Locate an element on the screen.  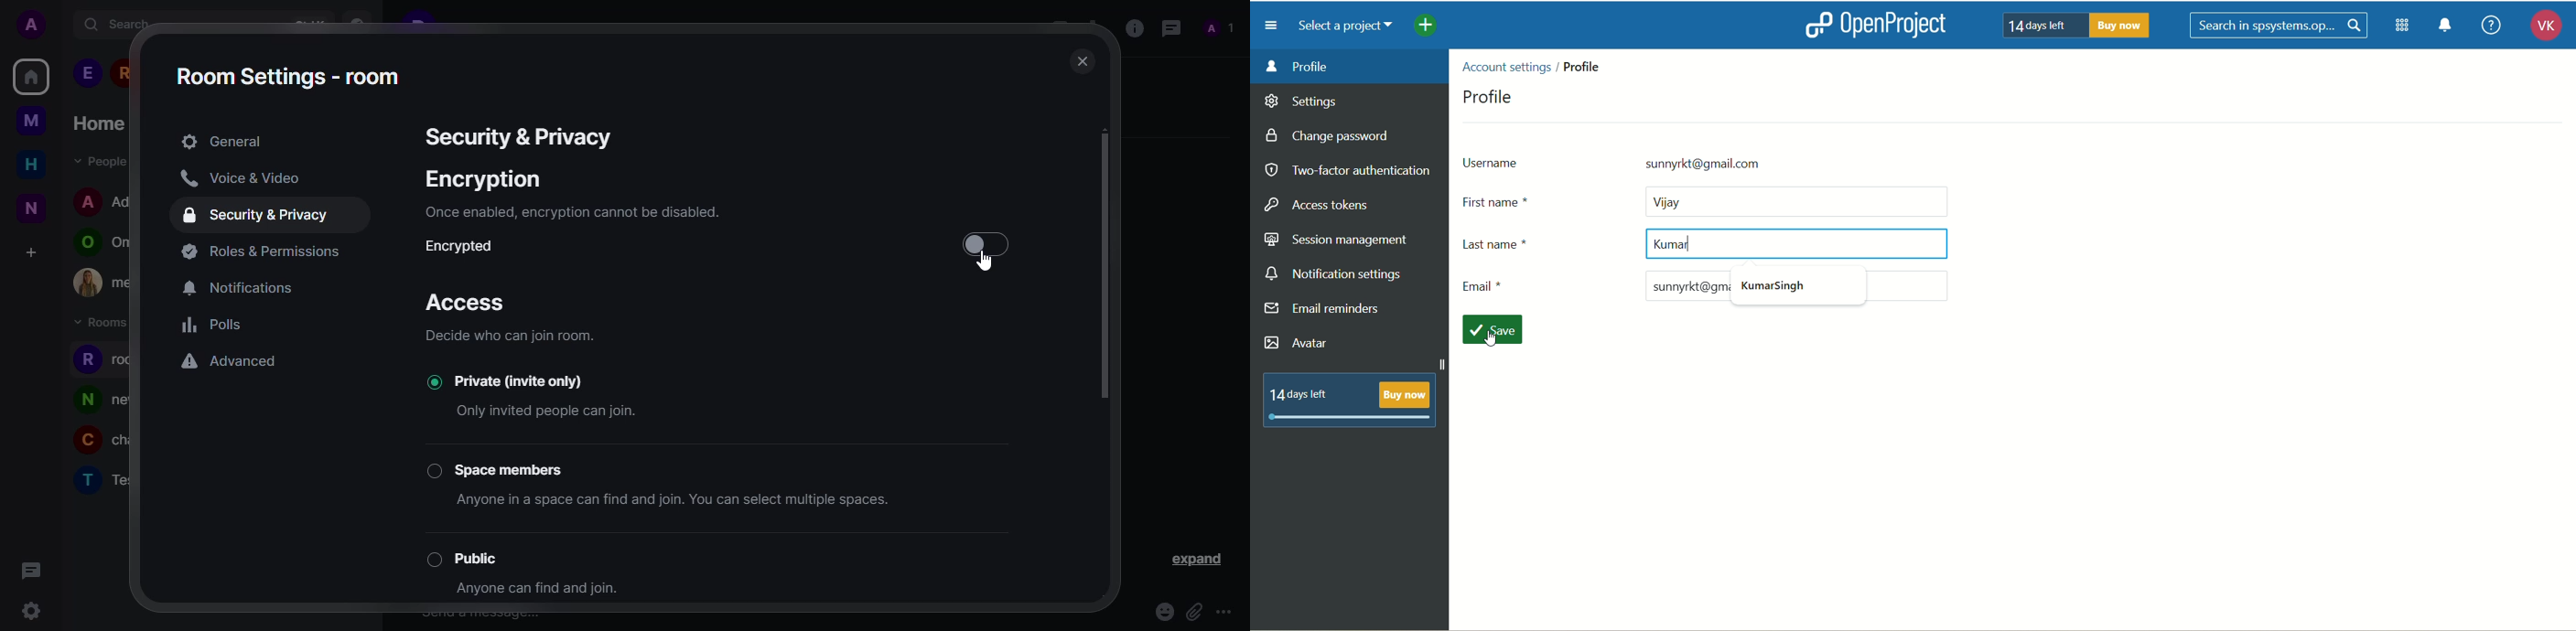
access is located at coordinates (465, 302).